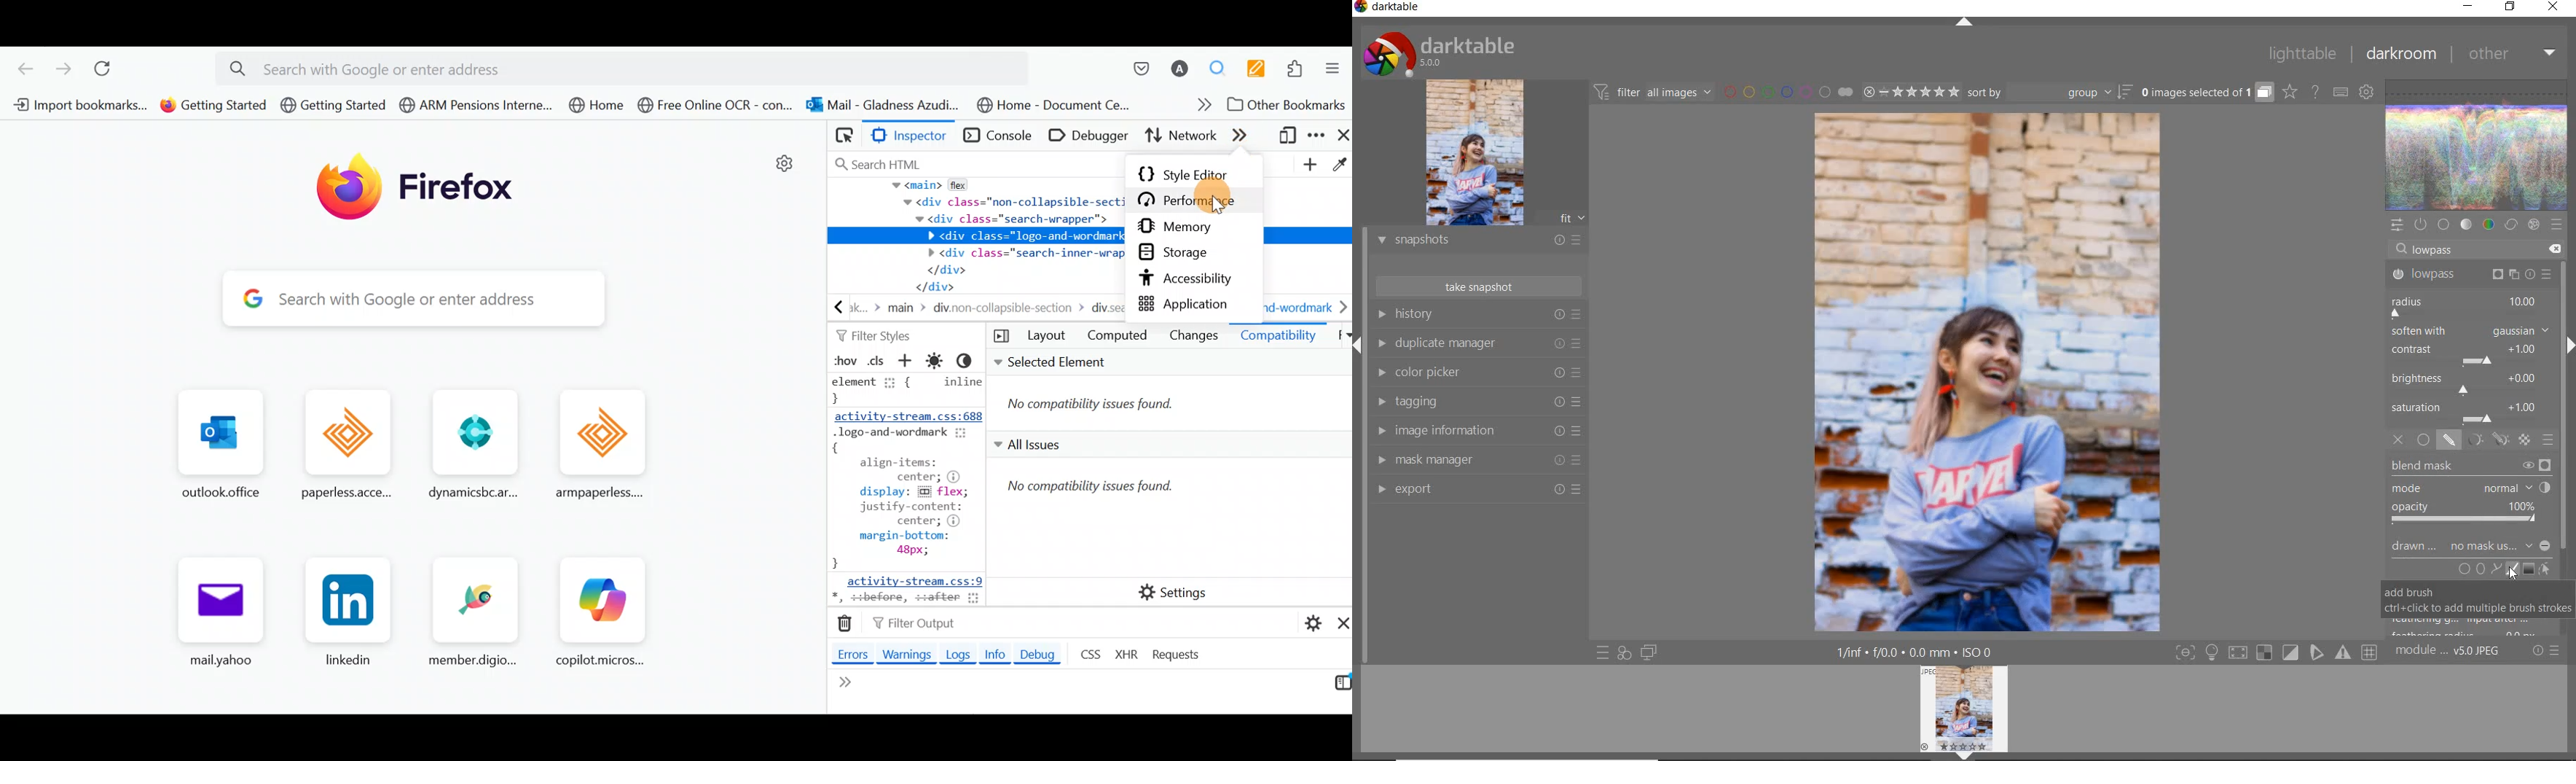  Describe the element at coordinates (1911, 91) in the screenshot. I see `range ratings for selected images` at that location.